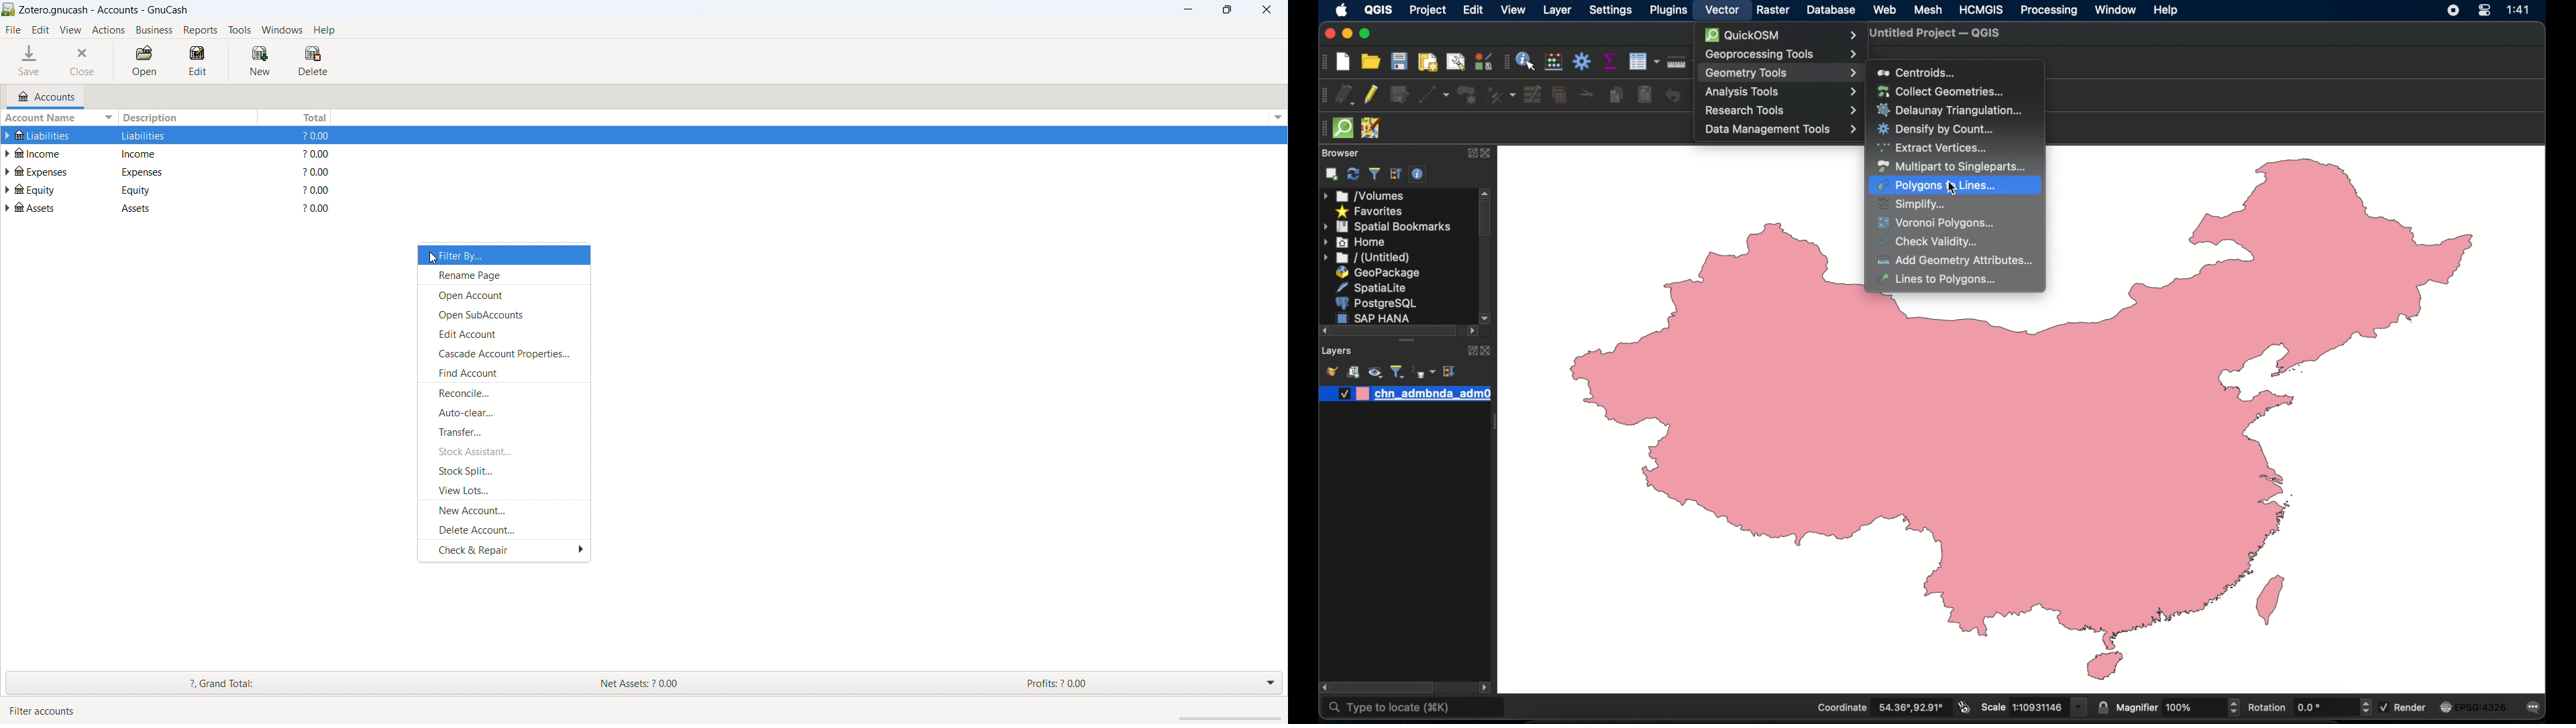 Image resolution: width=2576 pixels, height=728 pixels. Describe the element at coordinates (1353, 174) in the screenshot. I see `refresh` at that location.